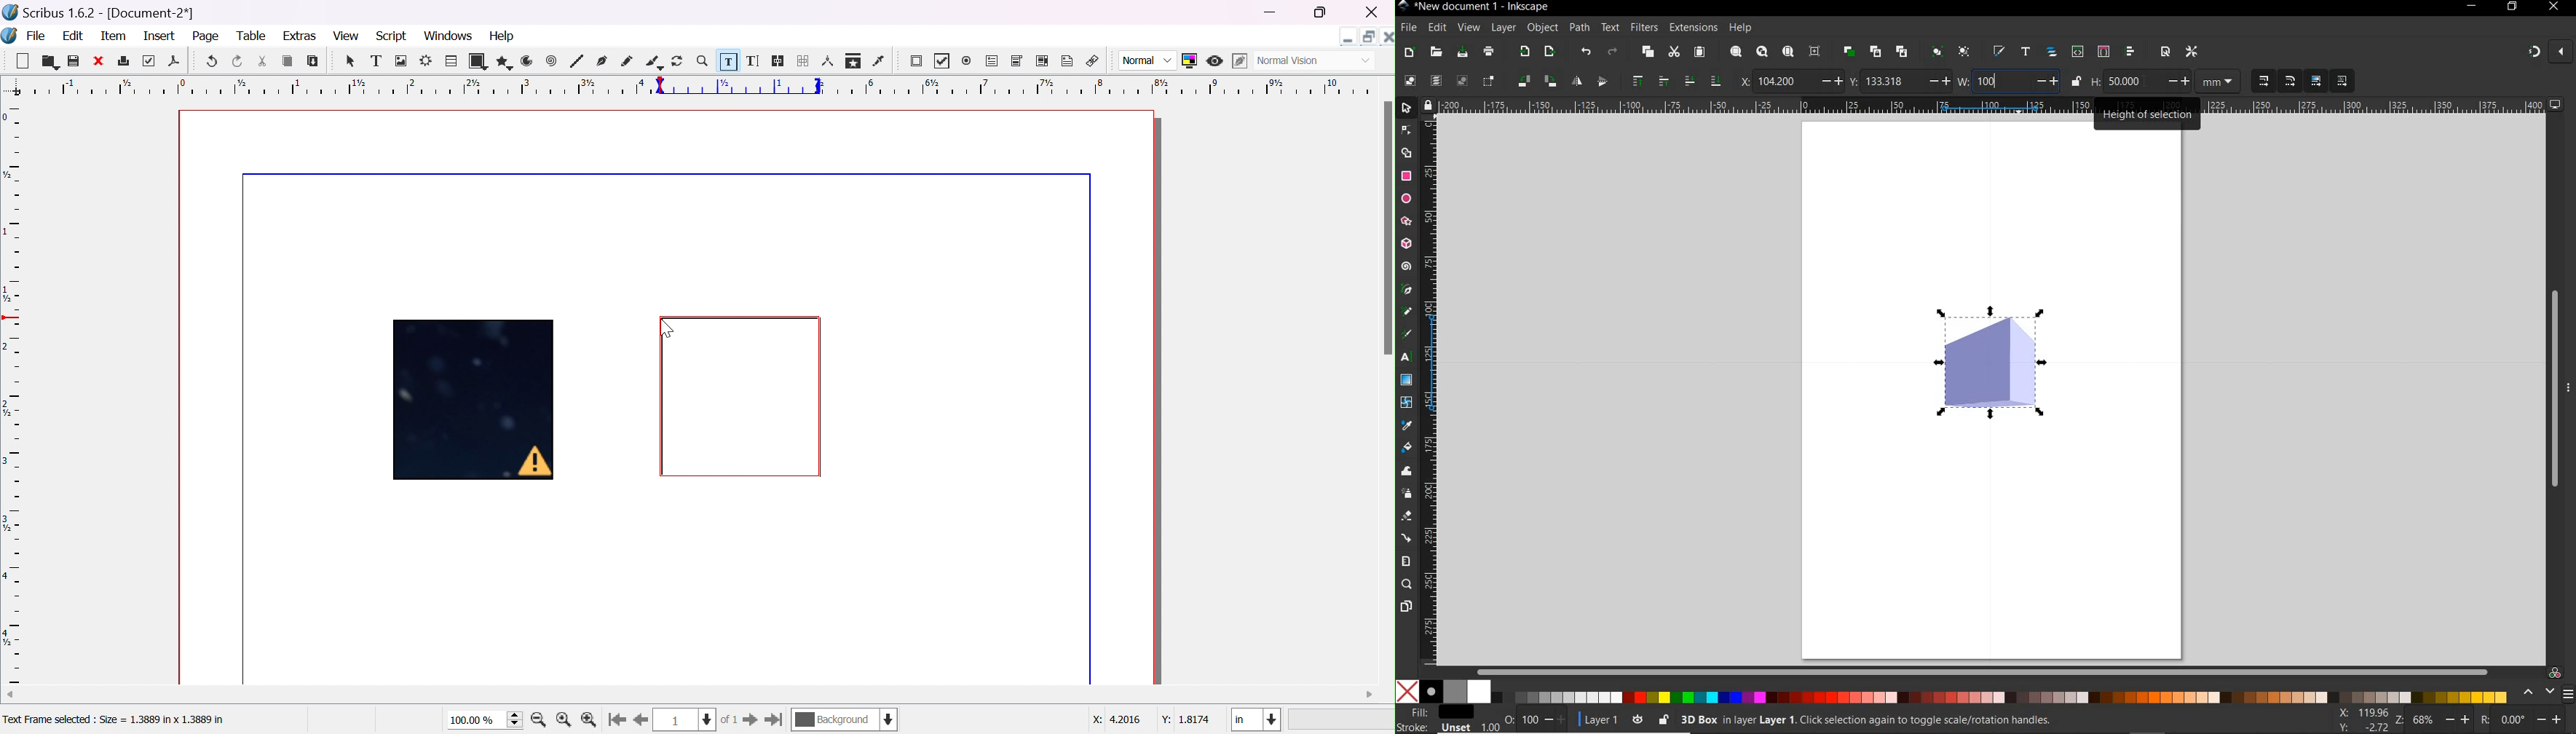 This screenshot has width=2576, height=756. I want to click on preflight verifier, so click(151, 61).